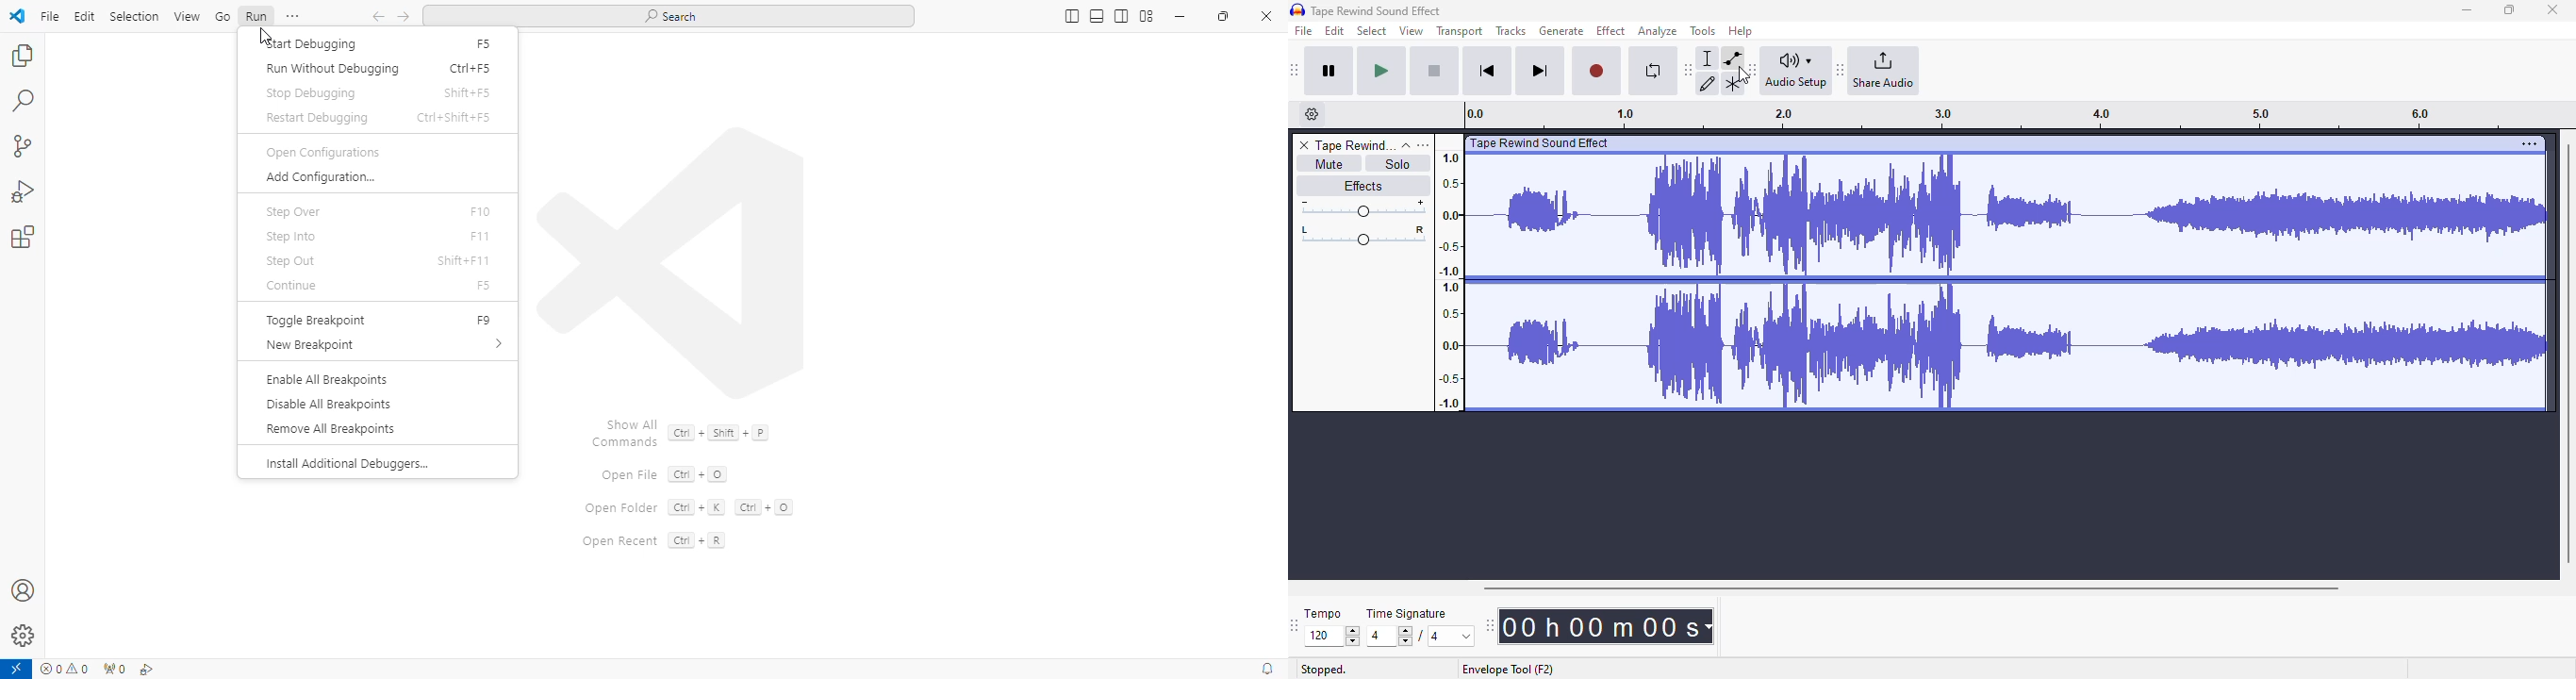  What do you see at coordinates (1452, 636) in the screenshot?
I see `Max. time signature options` at bounding box center [1452, 636].